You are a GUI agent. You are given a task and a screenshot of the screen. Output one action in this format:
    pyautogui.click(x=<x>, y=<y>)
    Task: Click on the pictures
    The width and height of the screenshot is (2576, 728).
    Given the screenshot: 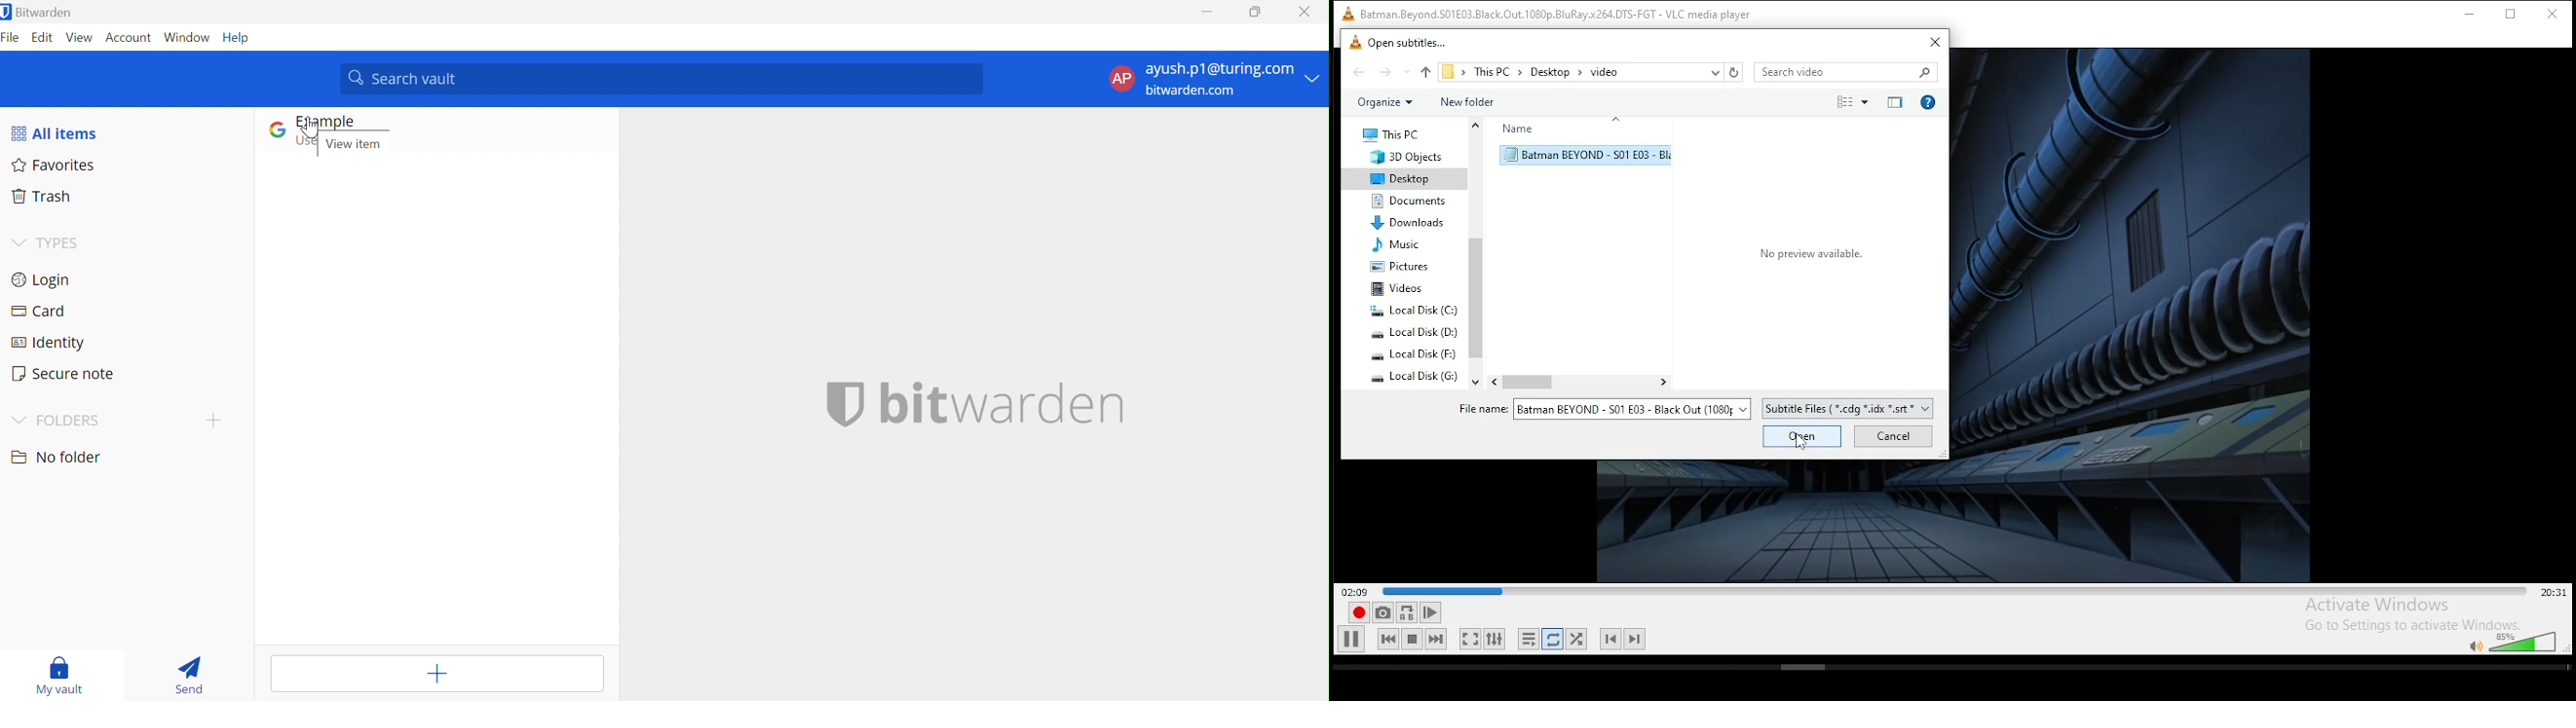 What is the action you would take?
    pyautogui.click(x=1402, y=267)
    